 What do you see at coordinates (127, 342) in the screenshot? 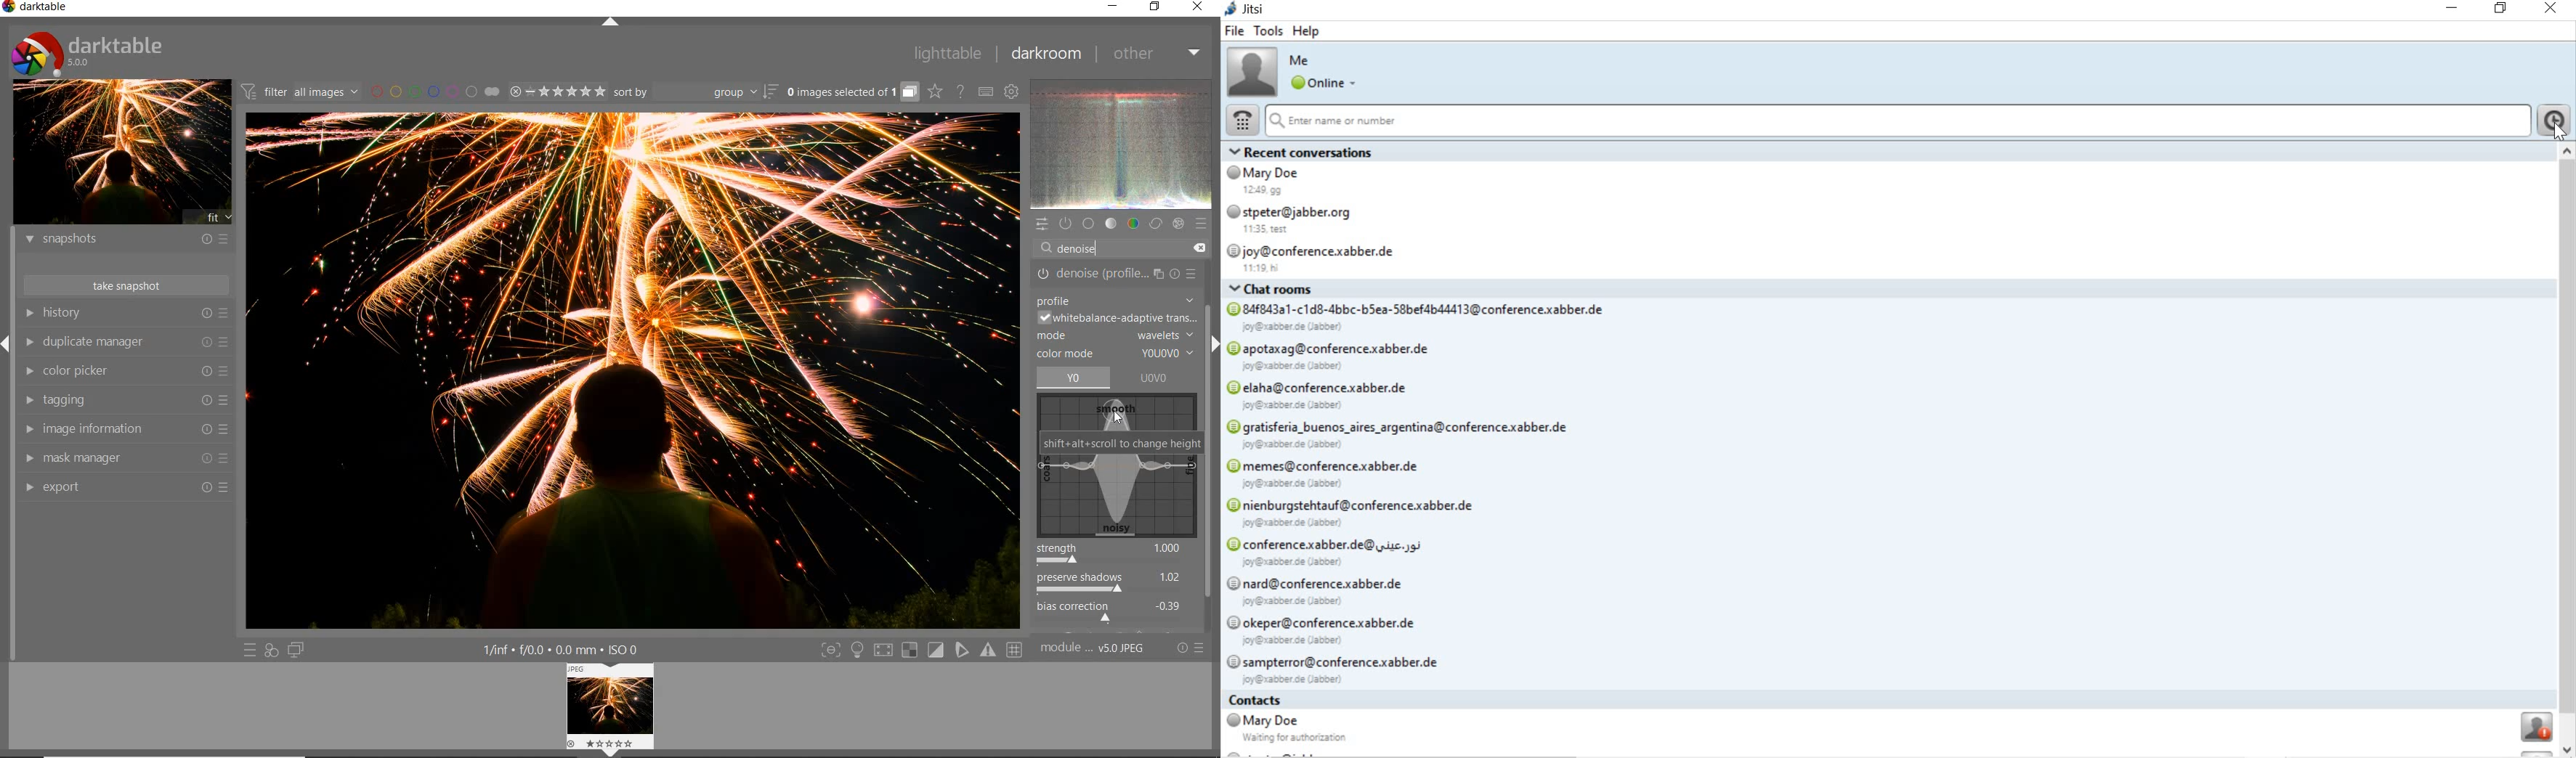
I see `duplicate manager` at bounding box center [127, 342].